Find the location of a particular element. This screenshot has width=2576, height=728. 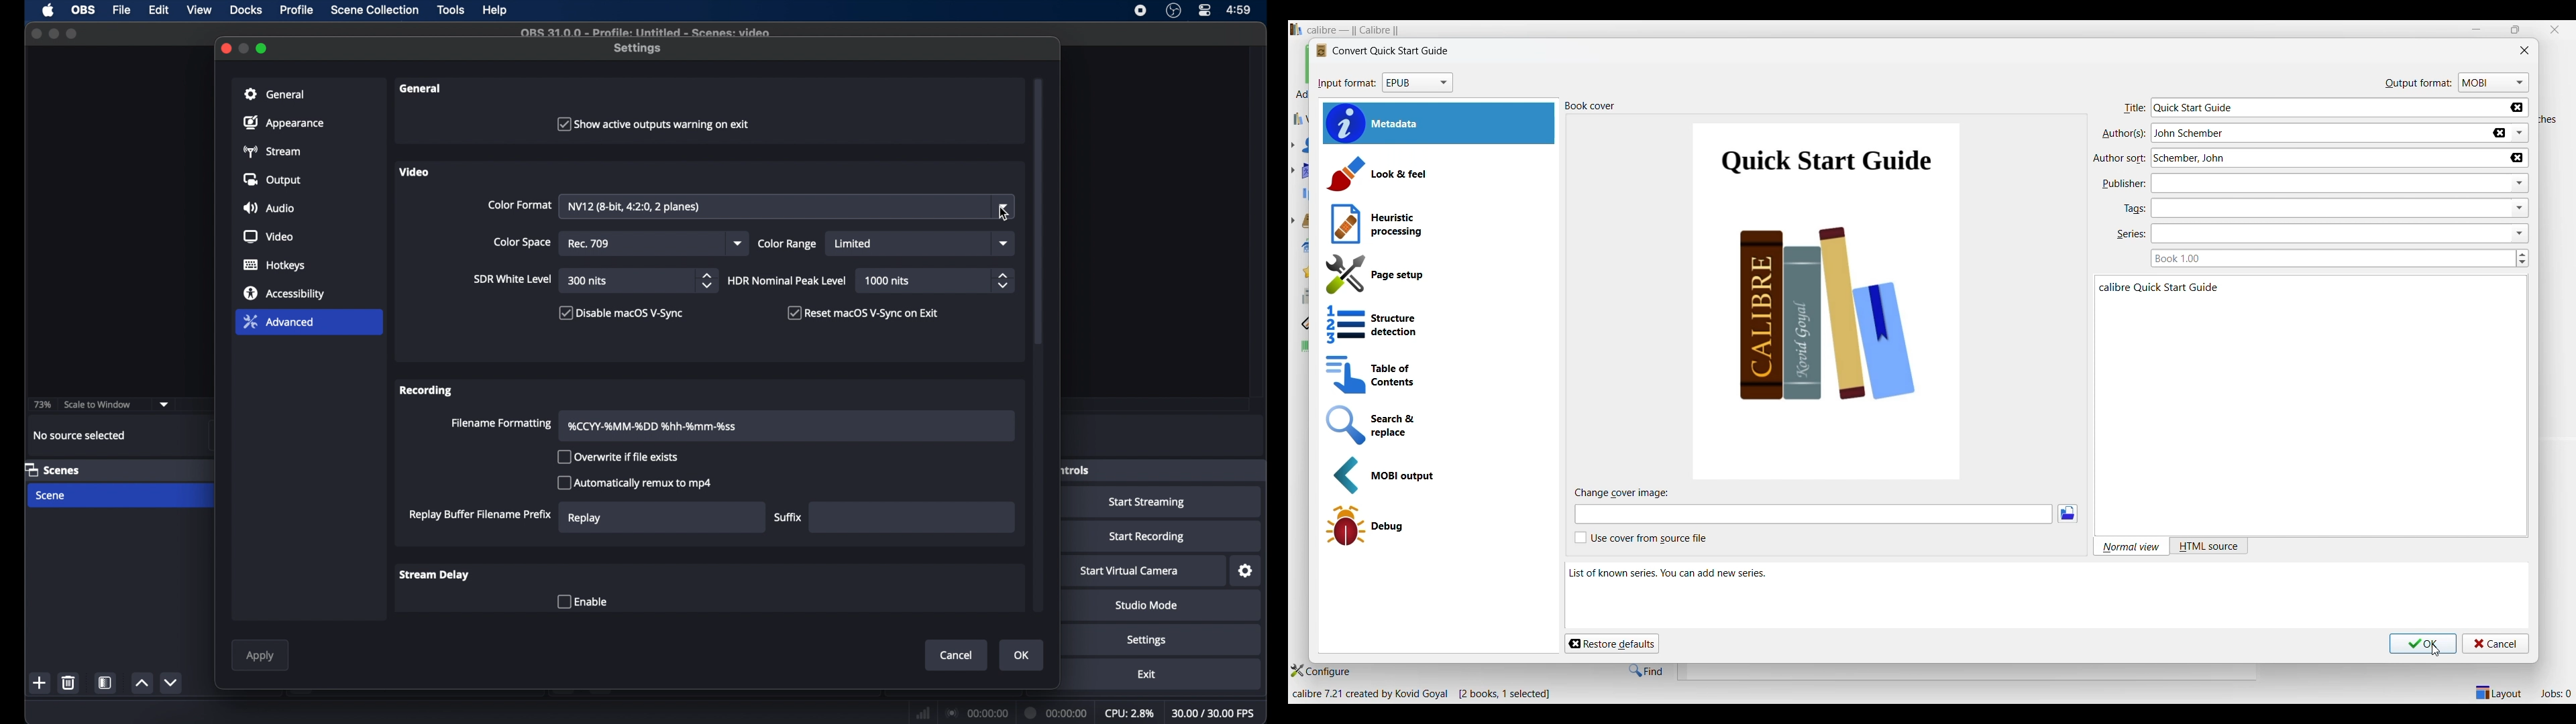

input format is located at coordinates (1346, 85).